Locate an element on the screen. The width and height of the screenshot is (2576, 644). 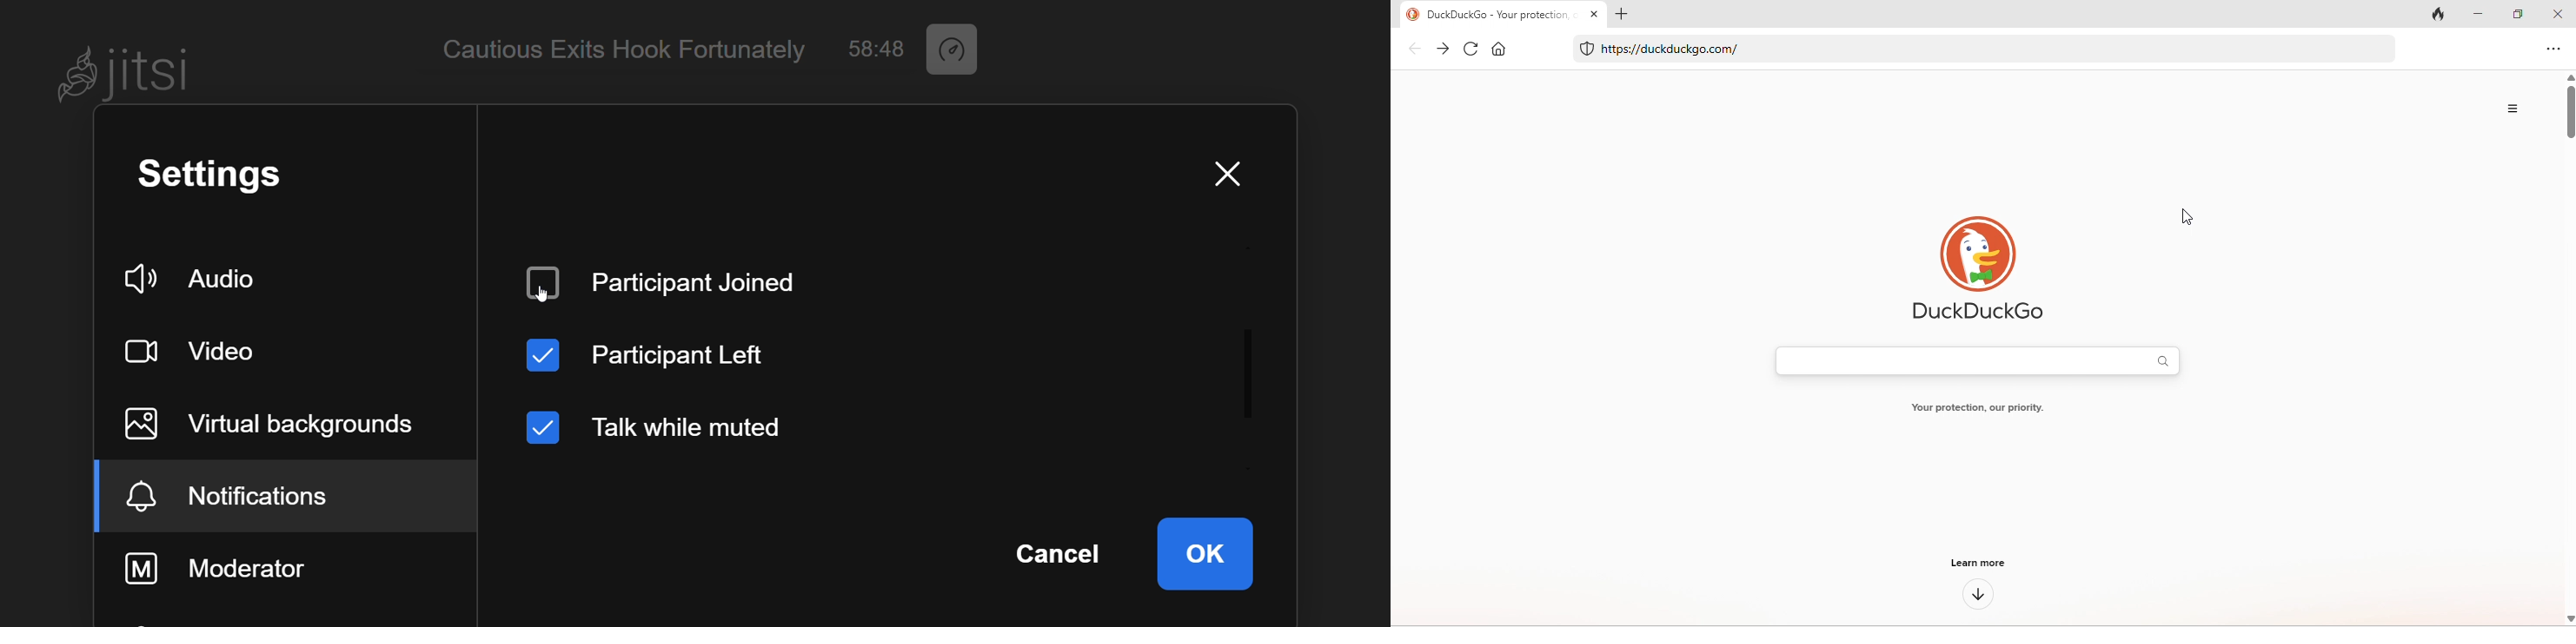
video is located at coordinates (203, 350).